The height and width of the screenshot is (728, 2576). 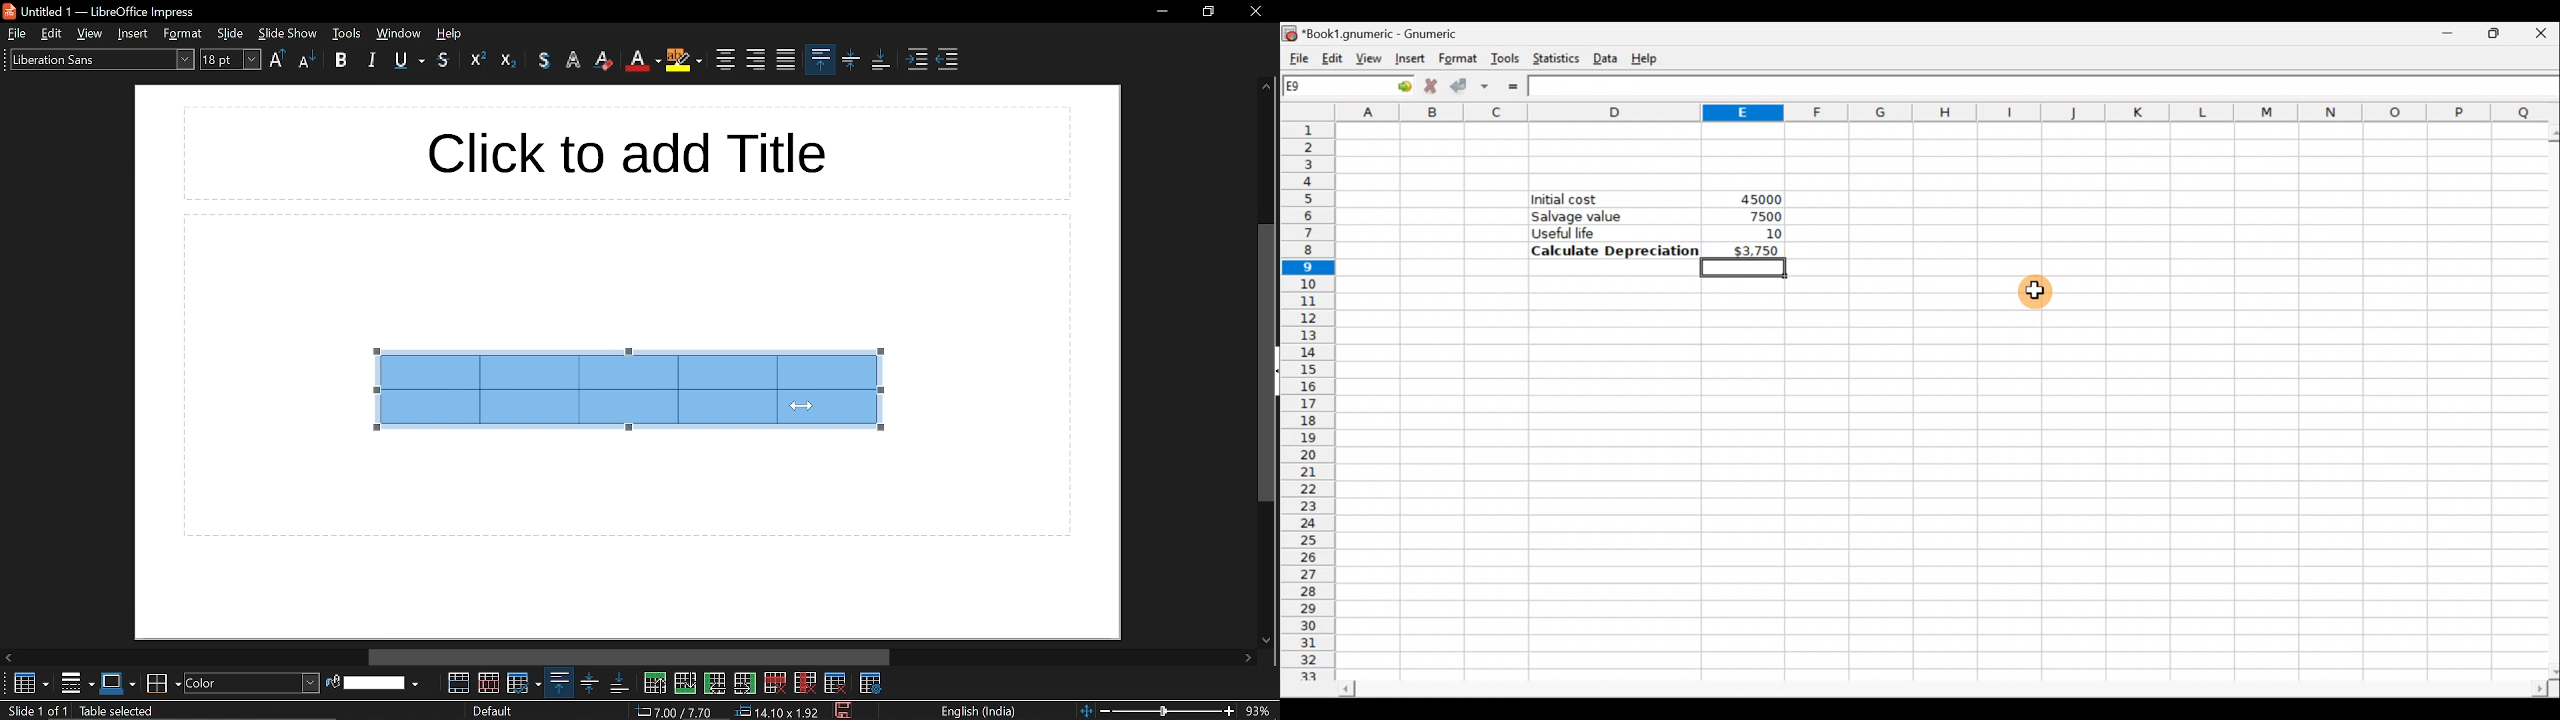 What do you see at coordinates (1263, 363) in the screenshot?
I see `vertical scrollbar` at bounding box center [1263, 363].